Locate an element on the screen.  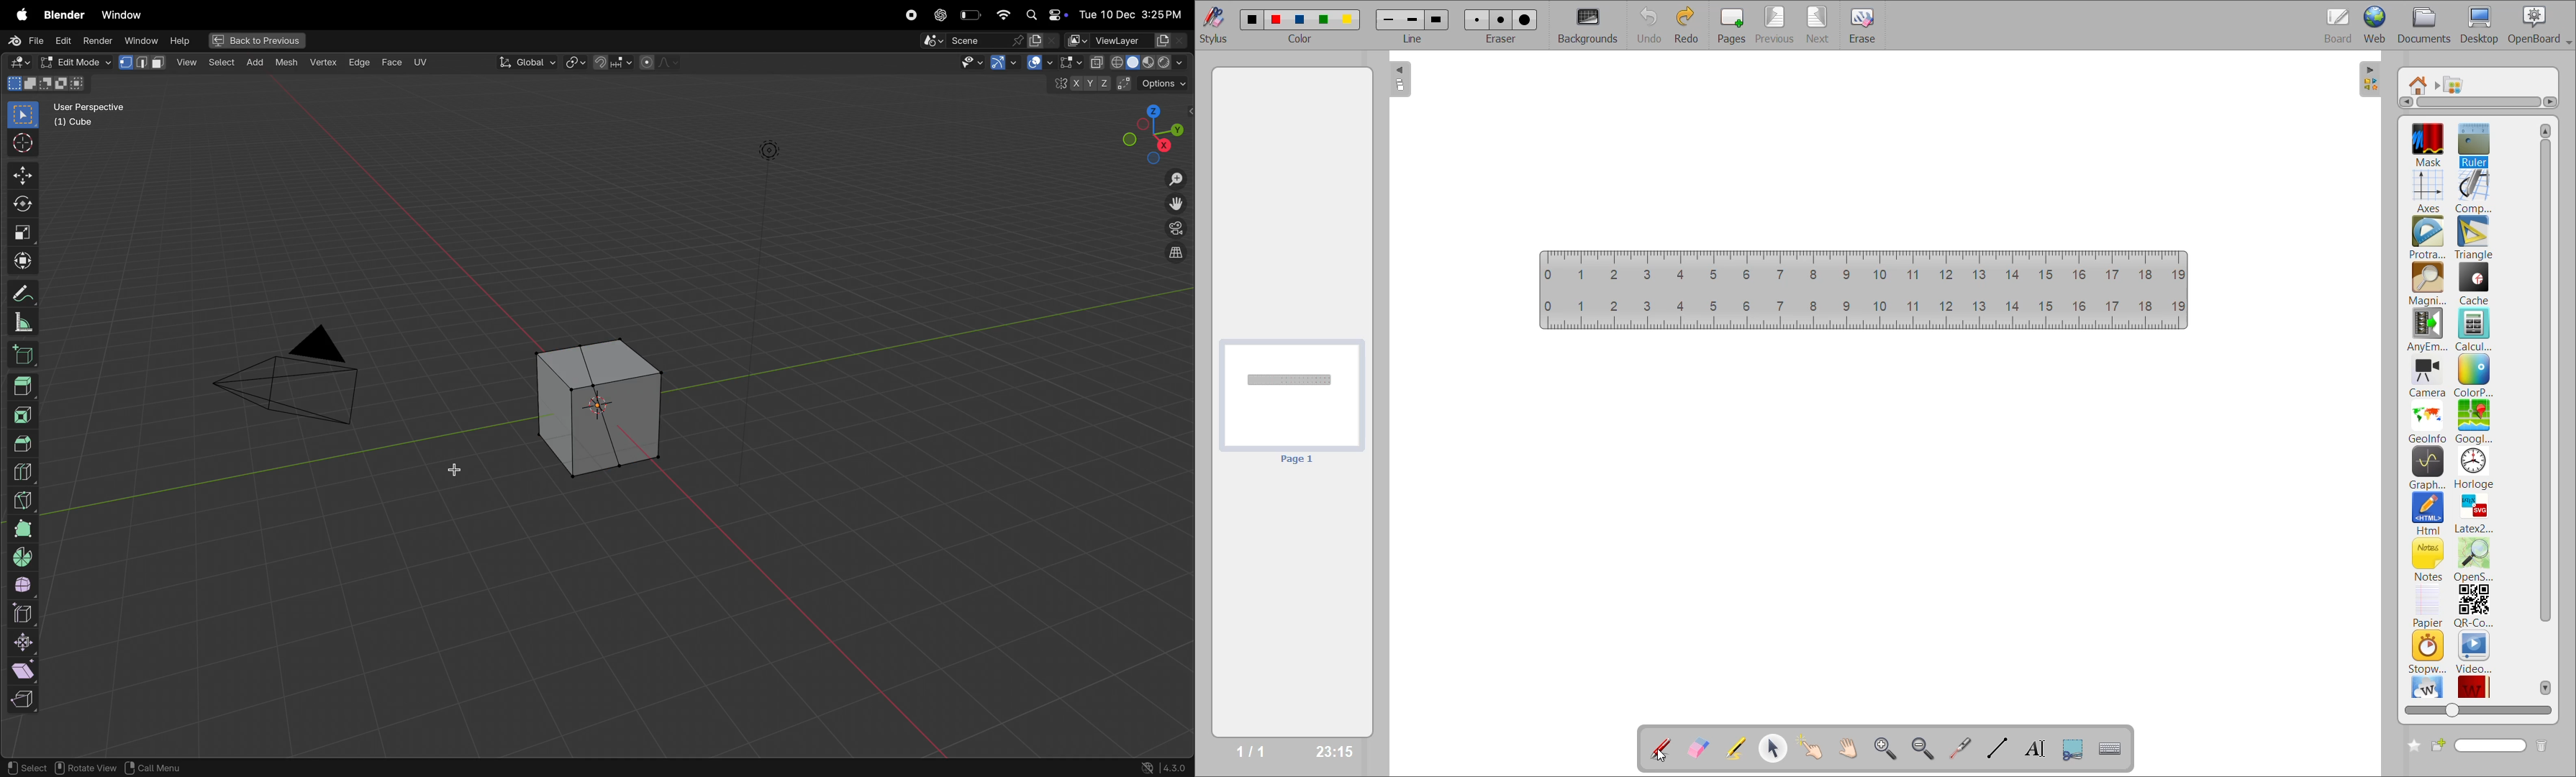
reep region is located at coordinates (20, 700).